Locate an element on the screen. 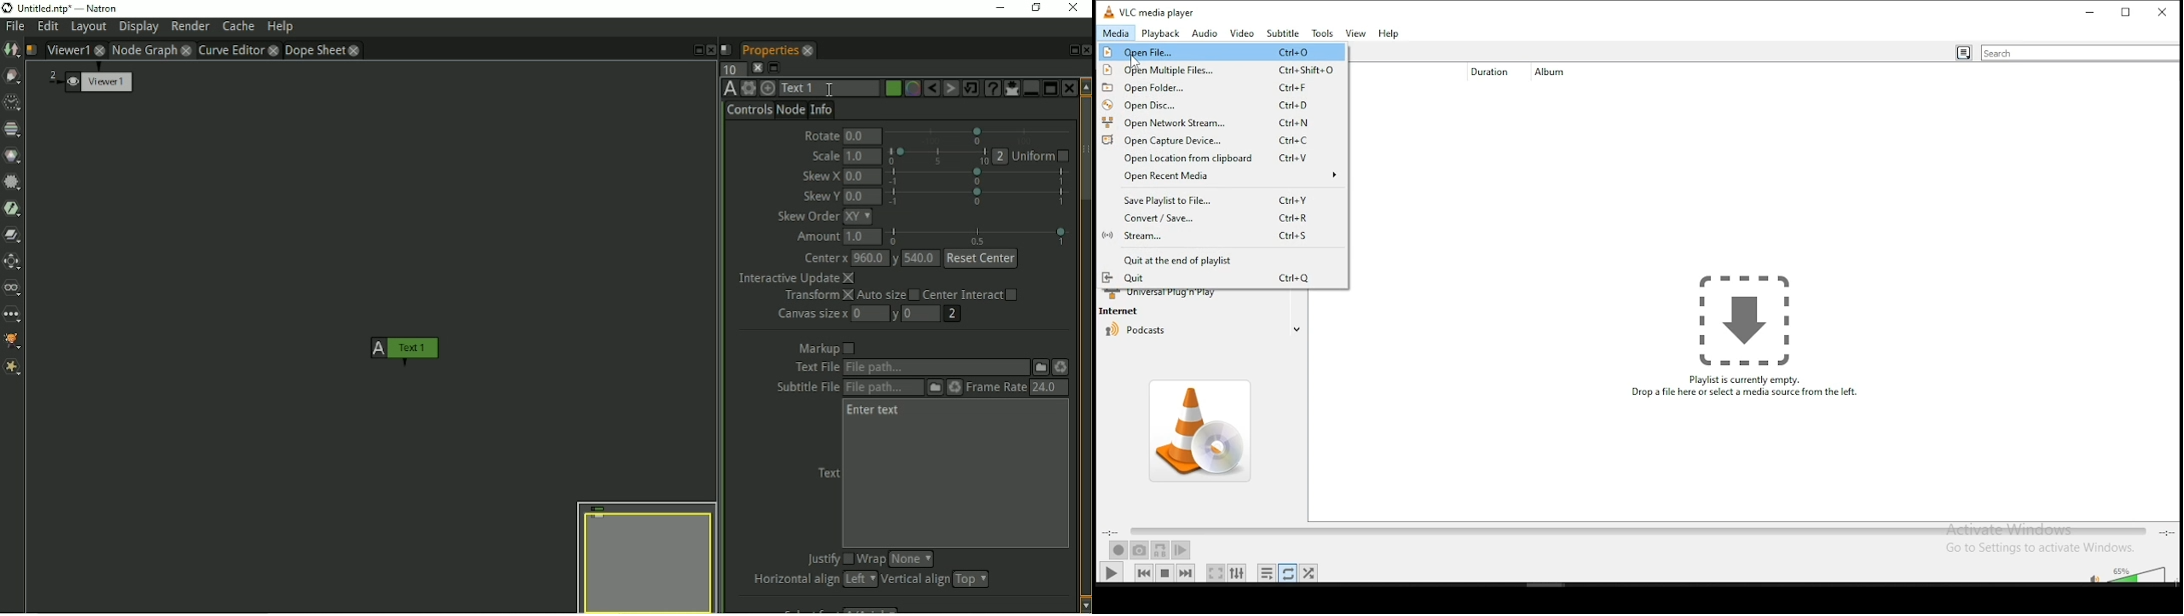  open disc is located at coordinates (1222, 104).